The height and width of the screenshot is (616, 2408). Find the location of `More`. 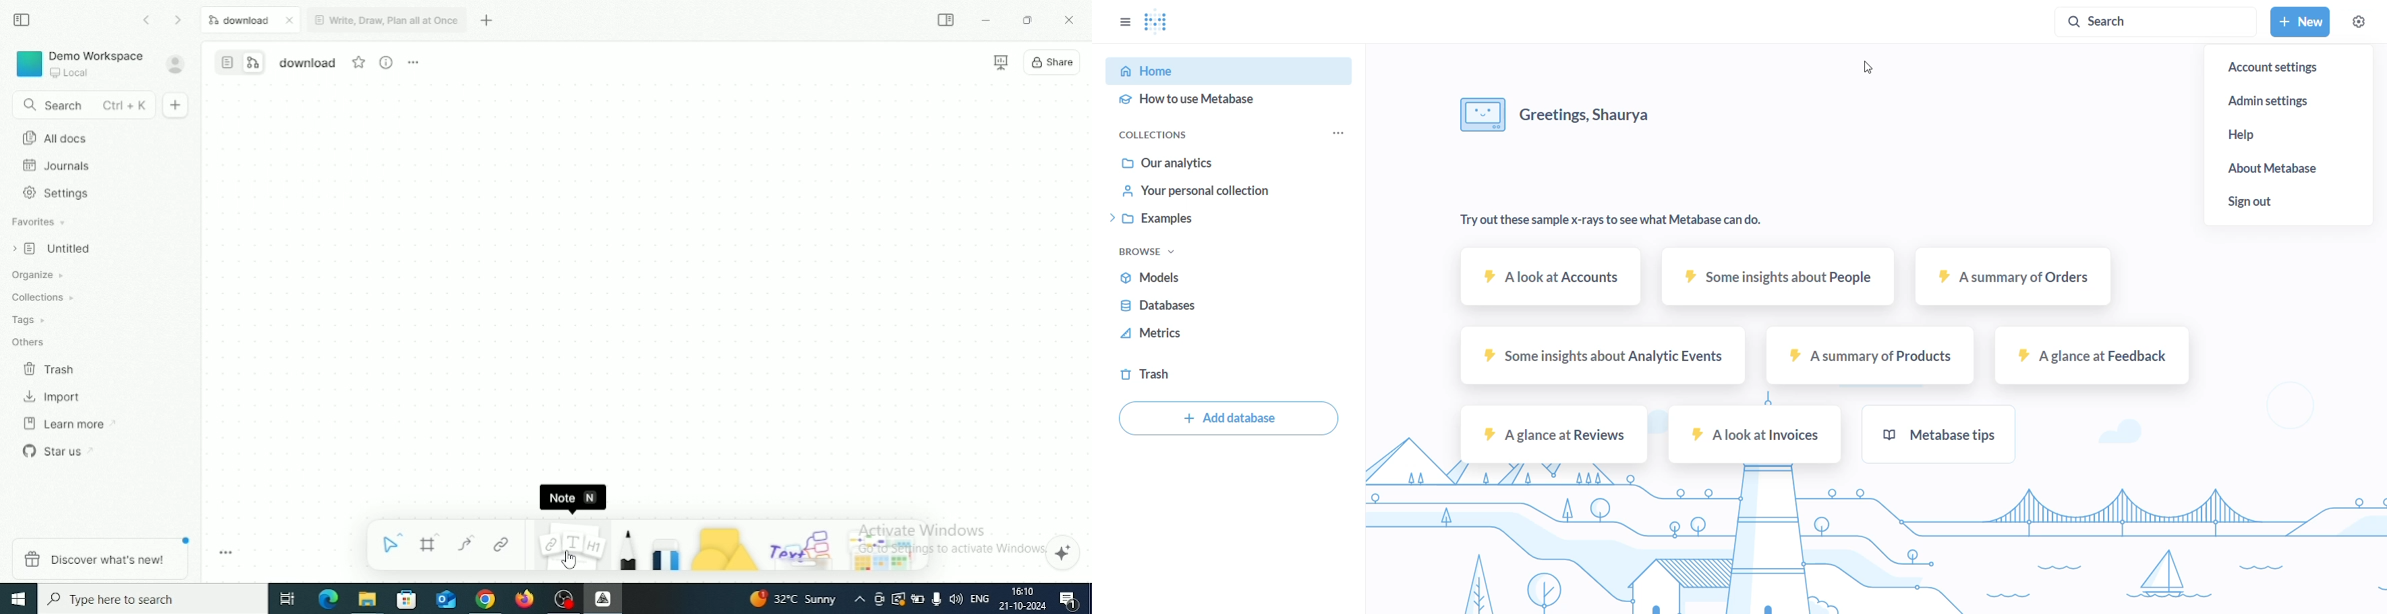

More is located at coordinates (414, 62).